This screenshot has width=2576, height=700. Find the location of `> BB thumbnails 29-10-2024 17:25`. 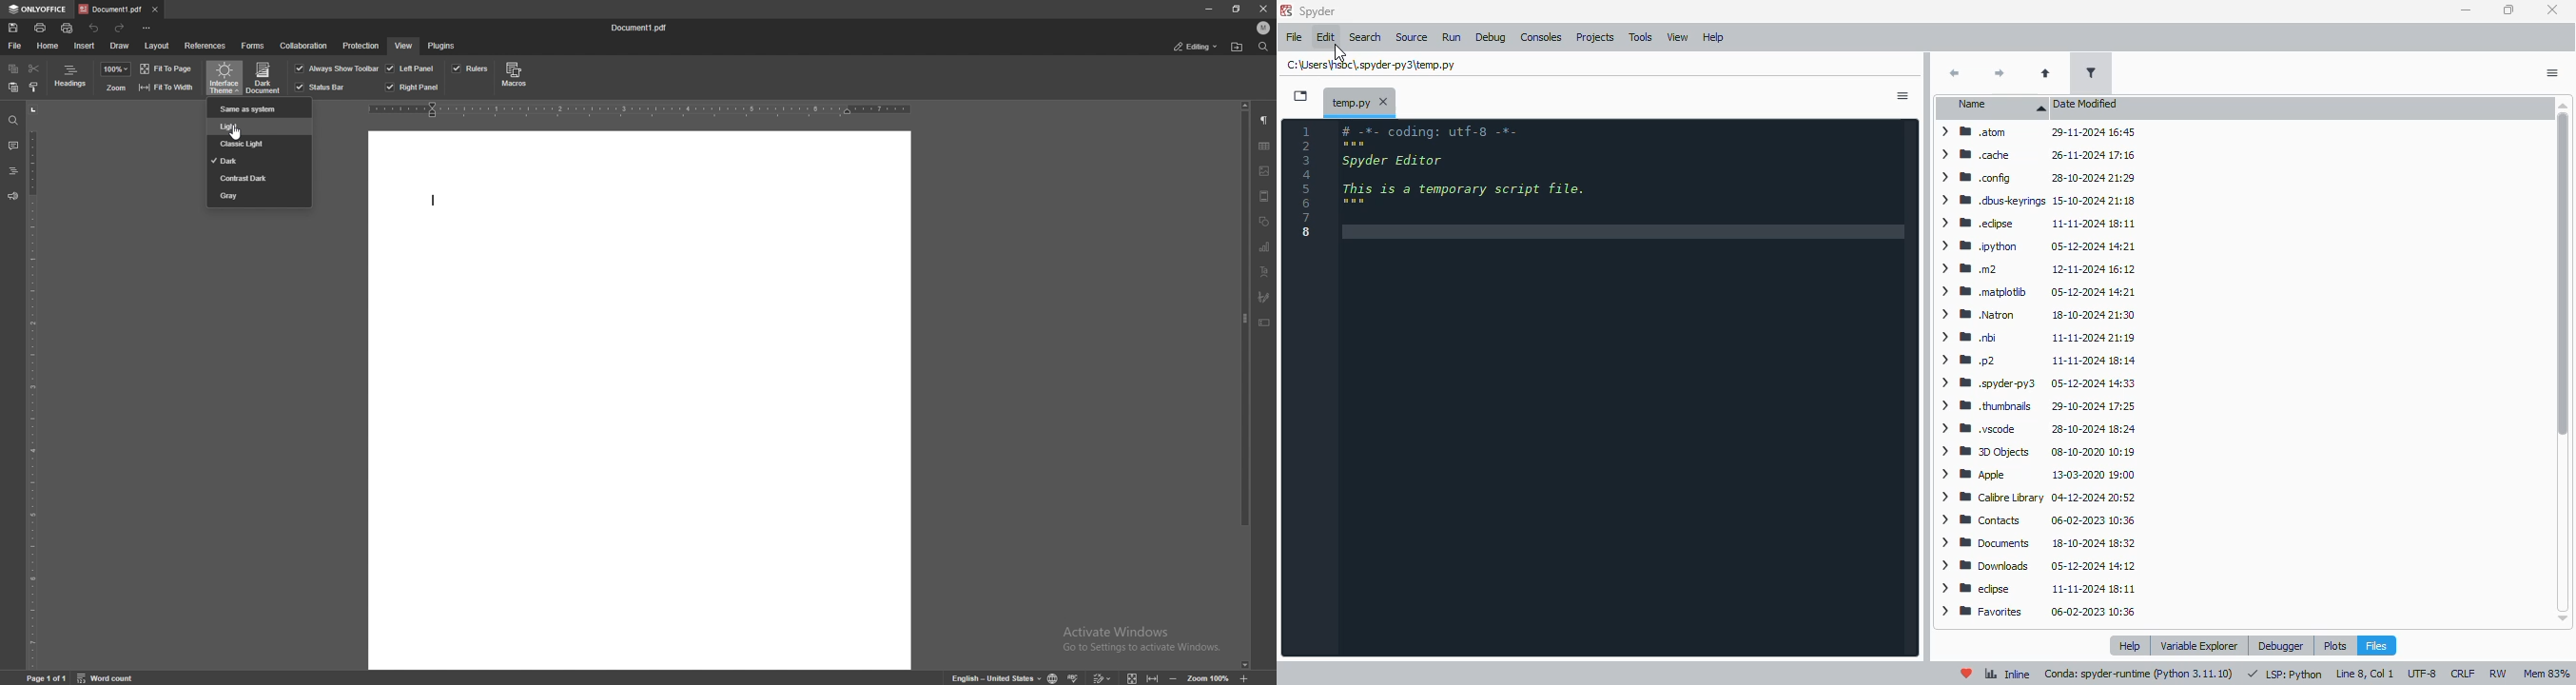

> BB thumbnails 29-10-2024 17:25 is located at coordinates (2038, 406).